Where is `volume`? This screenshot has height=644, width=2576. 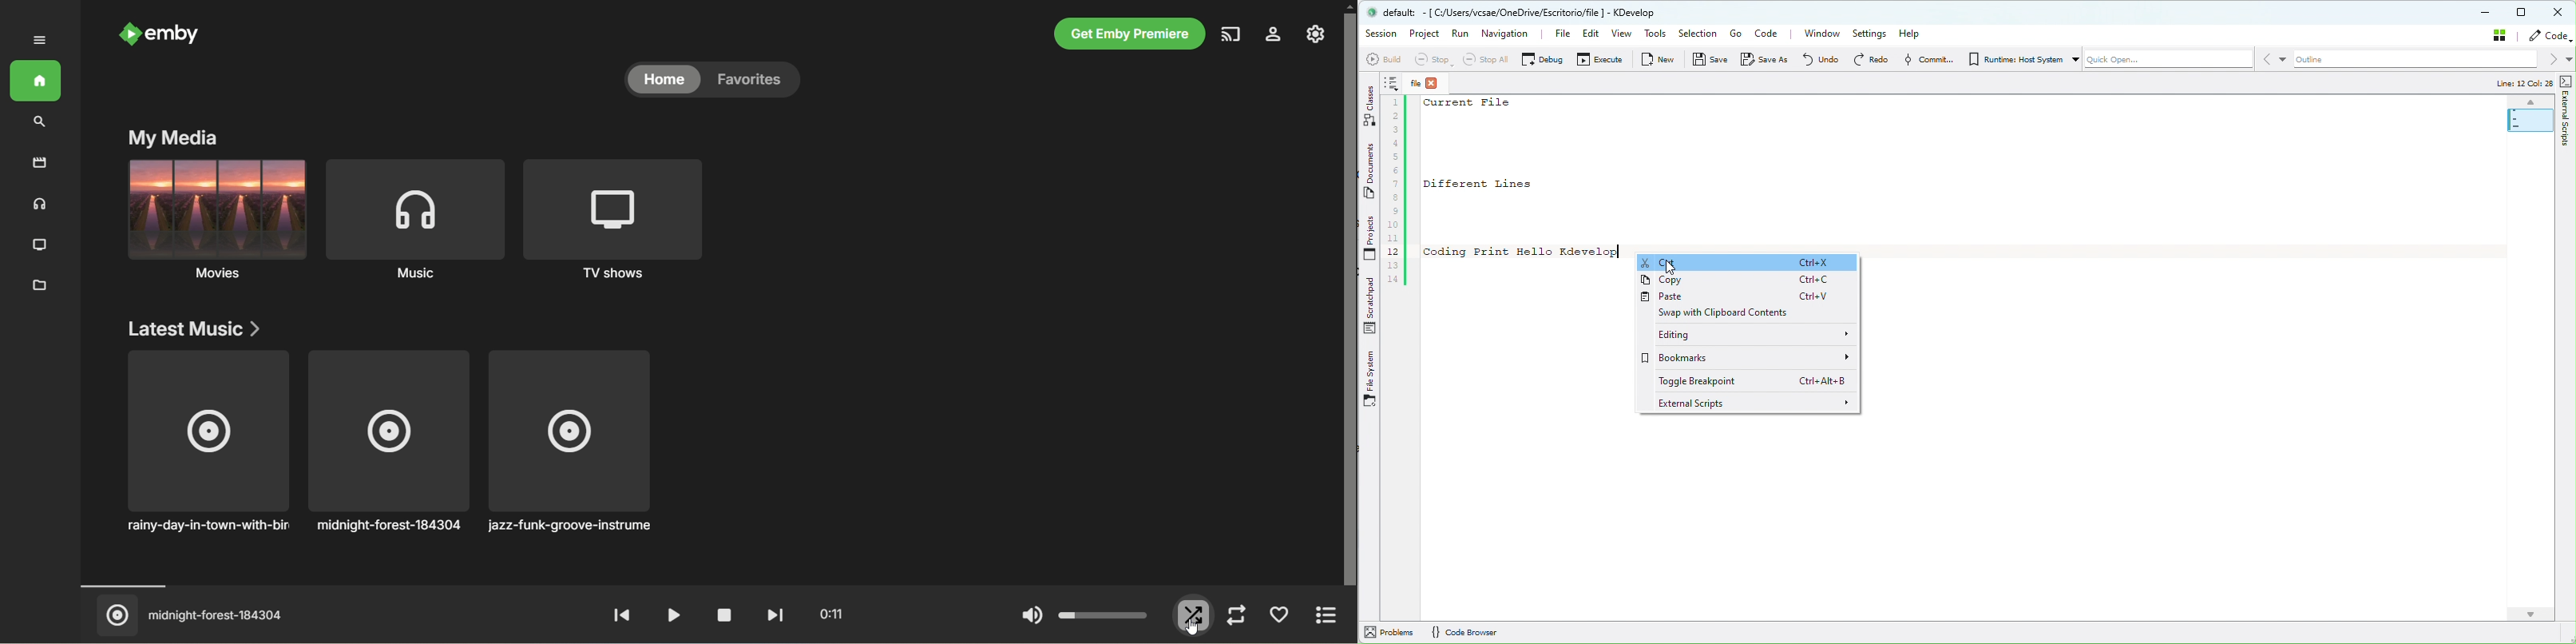 volume is located at coordinates (1084, 616).